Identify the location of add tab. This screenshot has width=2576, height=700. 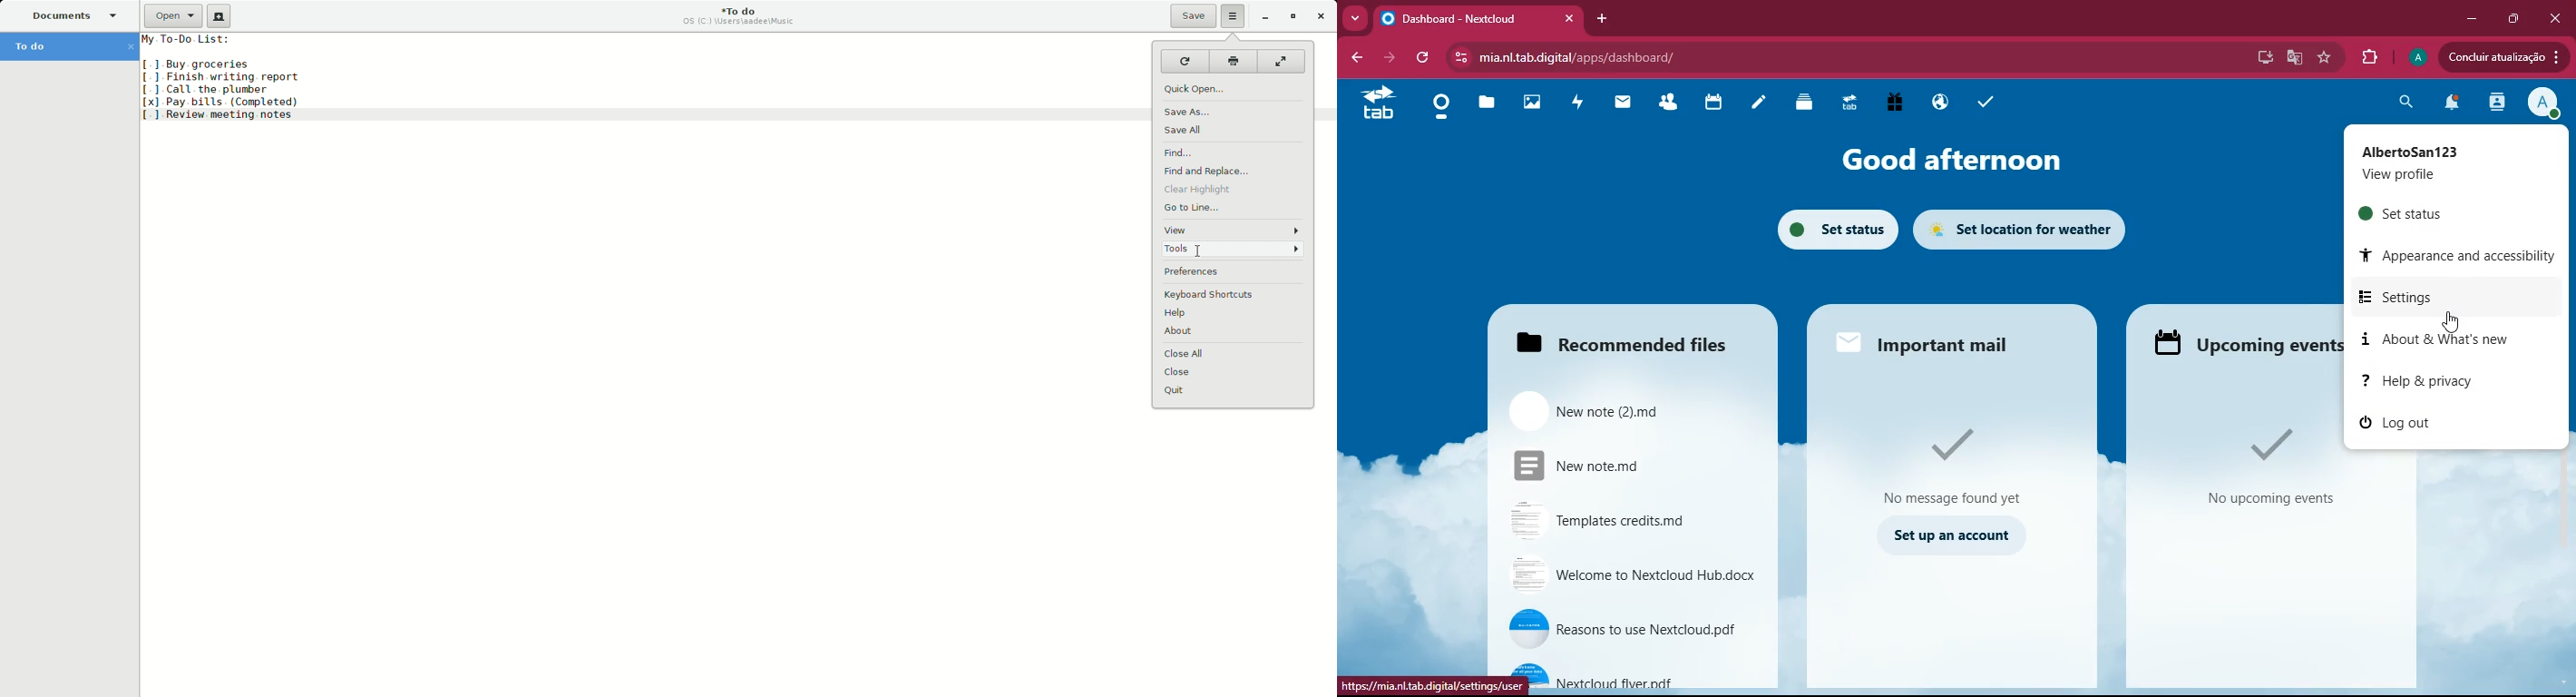
(1603, 17).